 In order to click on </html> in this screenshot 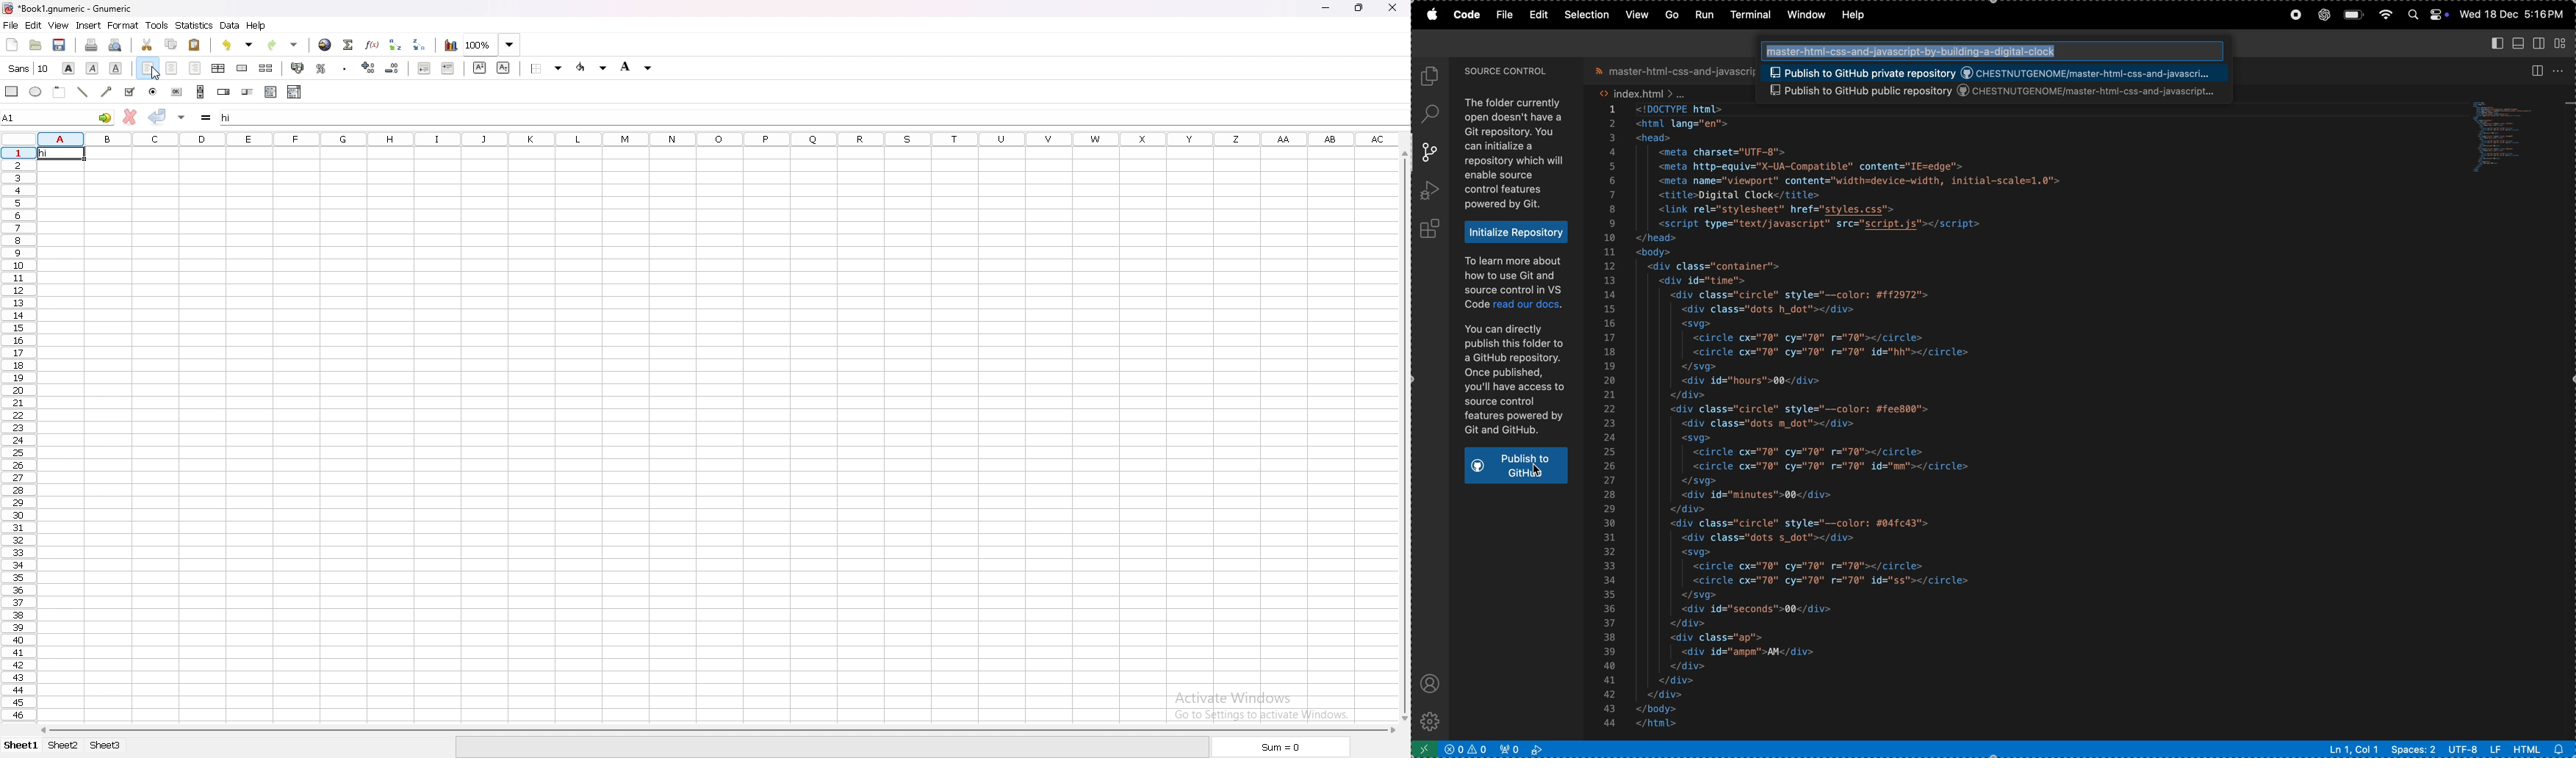, I will do `click(1672, 724)`.